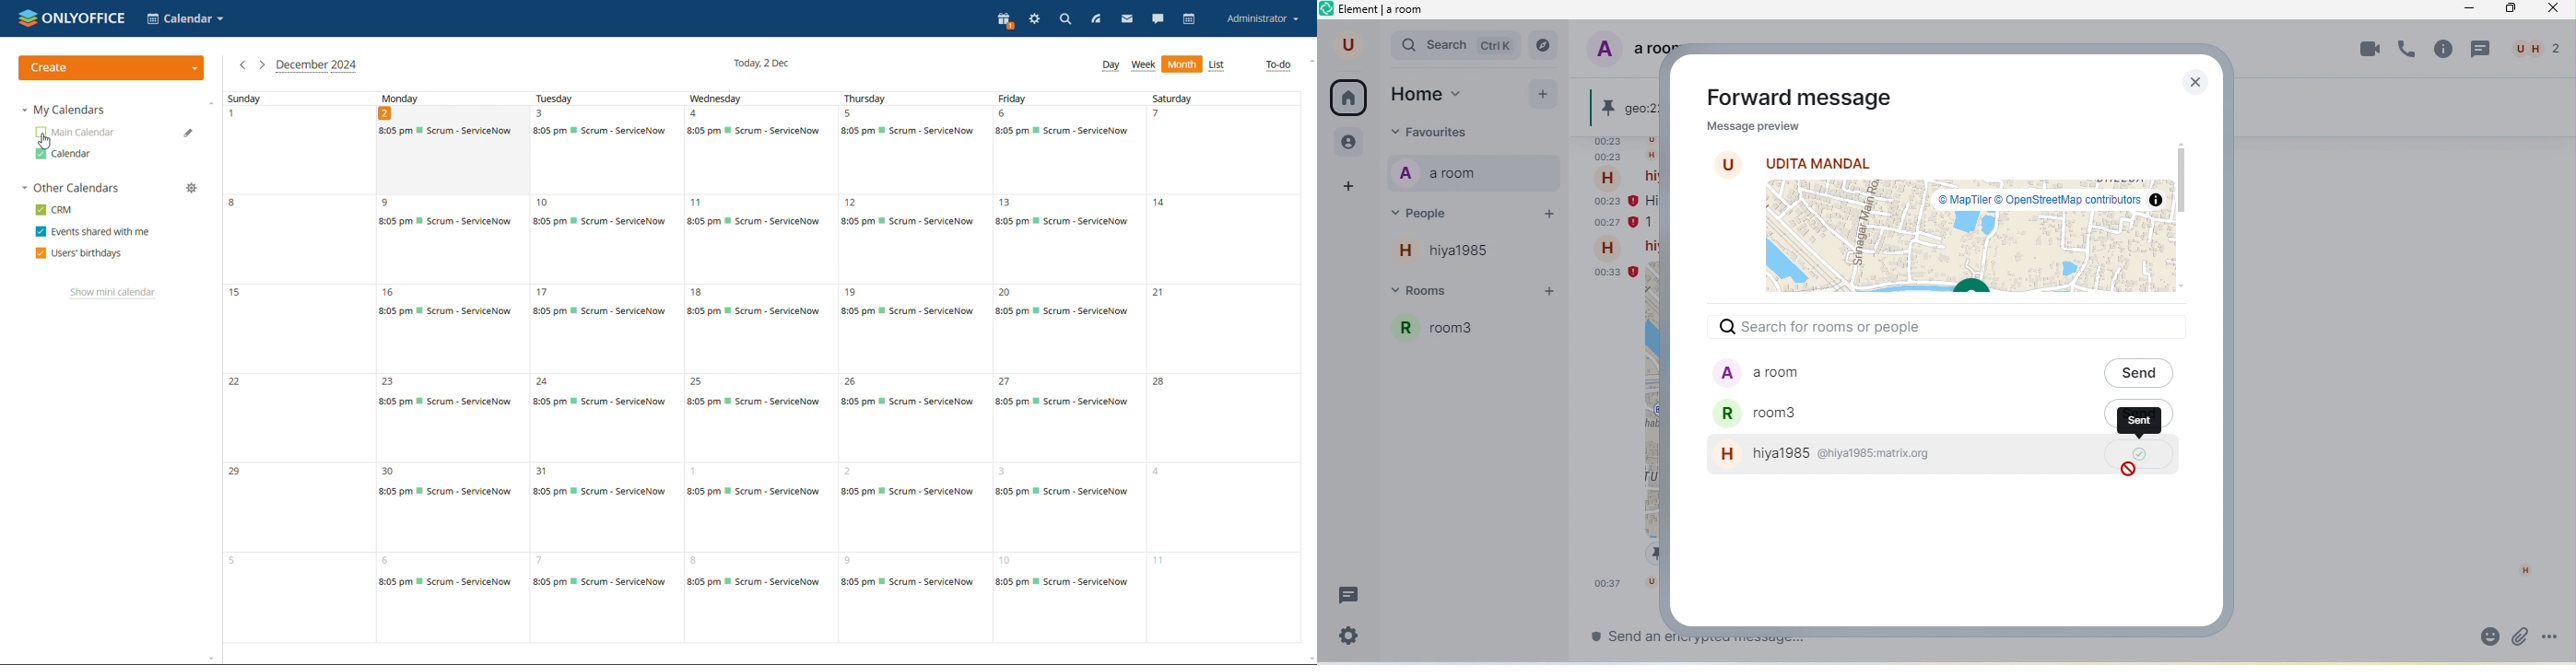 This screenshot has width=2576, height=672. Describe the element at coordinates (1544, 96) in the screenshot. I see `add ` at that location.